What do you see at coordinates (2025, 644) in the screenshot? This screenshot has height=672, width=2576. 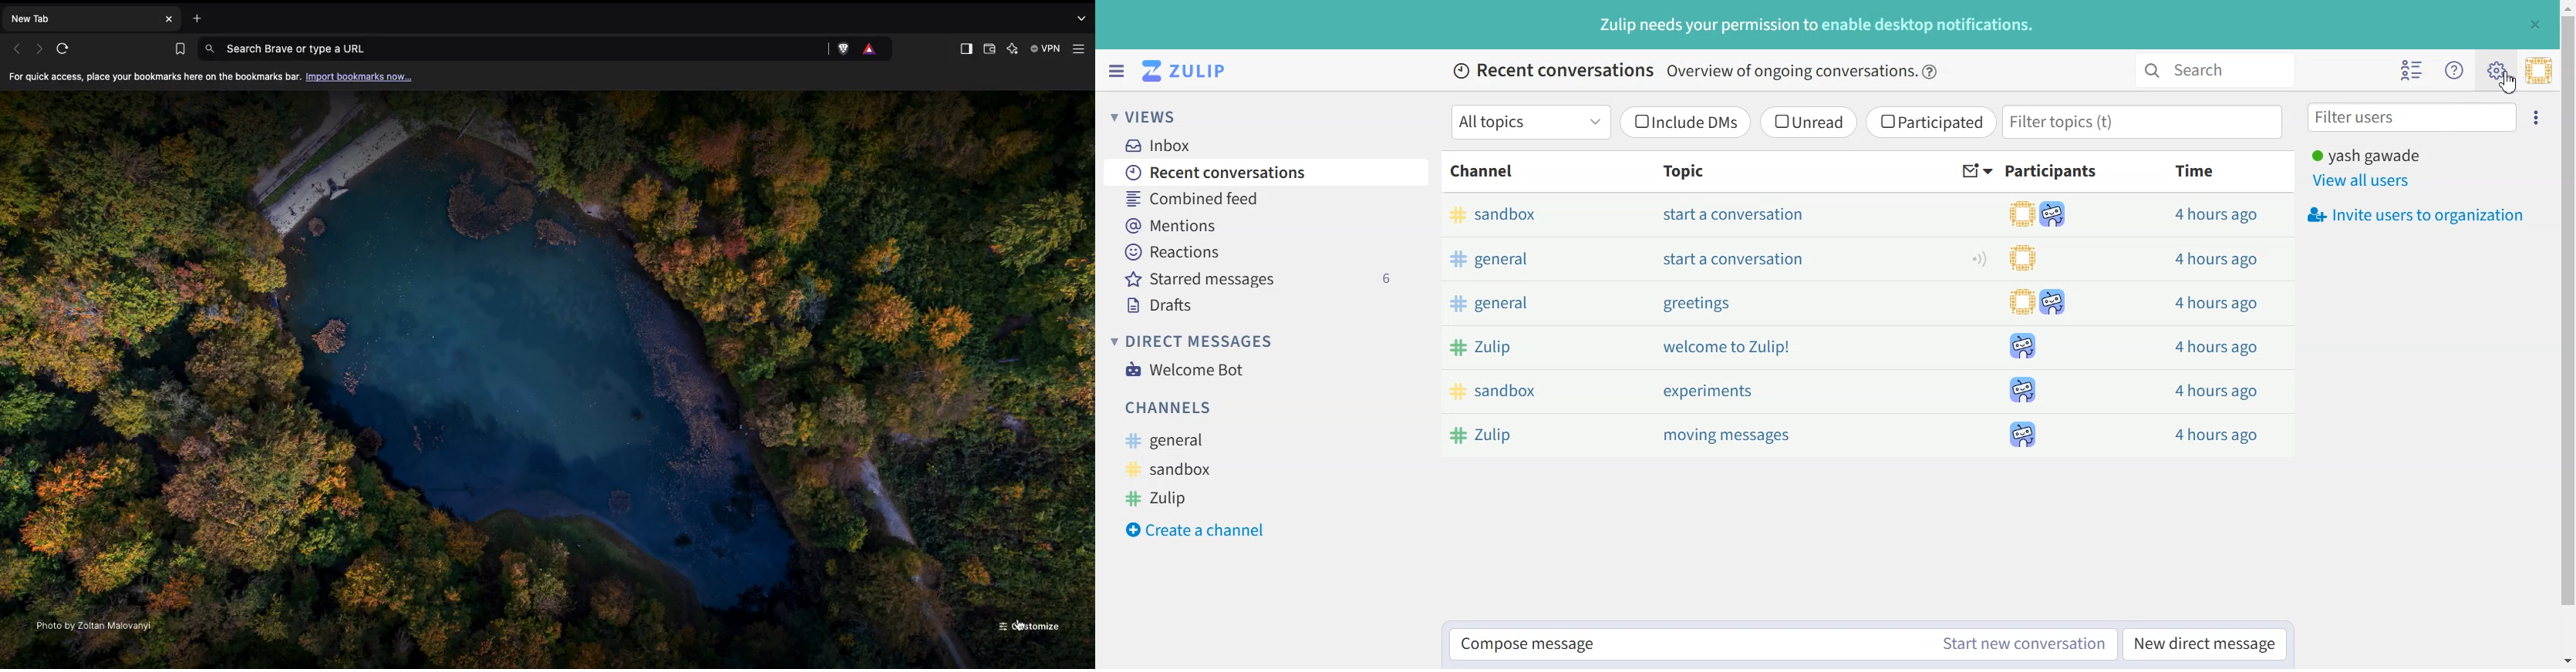 I see `Start new conversation` at bounding box center [2025, 644].